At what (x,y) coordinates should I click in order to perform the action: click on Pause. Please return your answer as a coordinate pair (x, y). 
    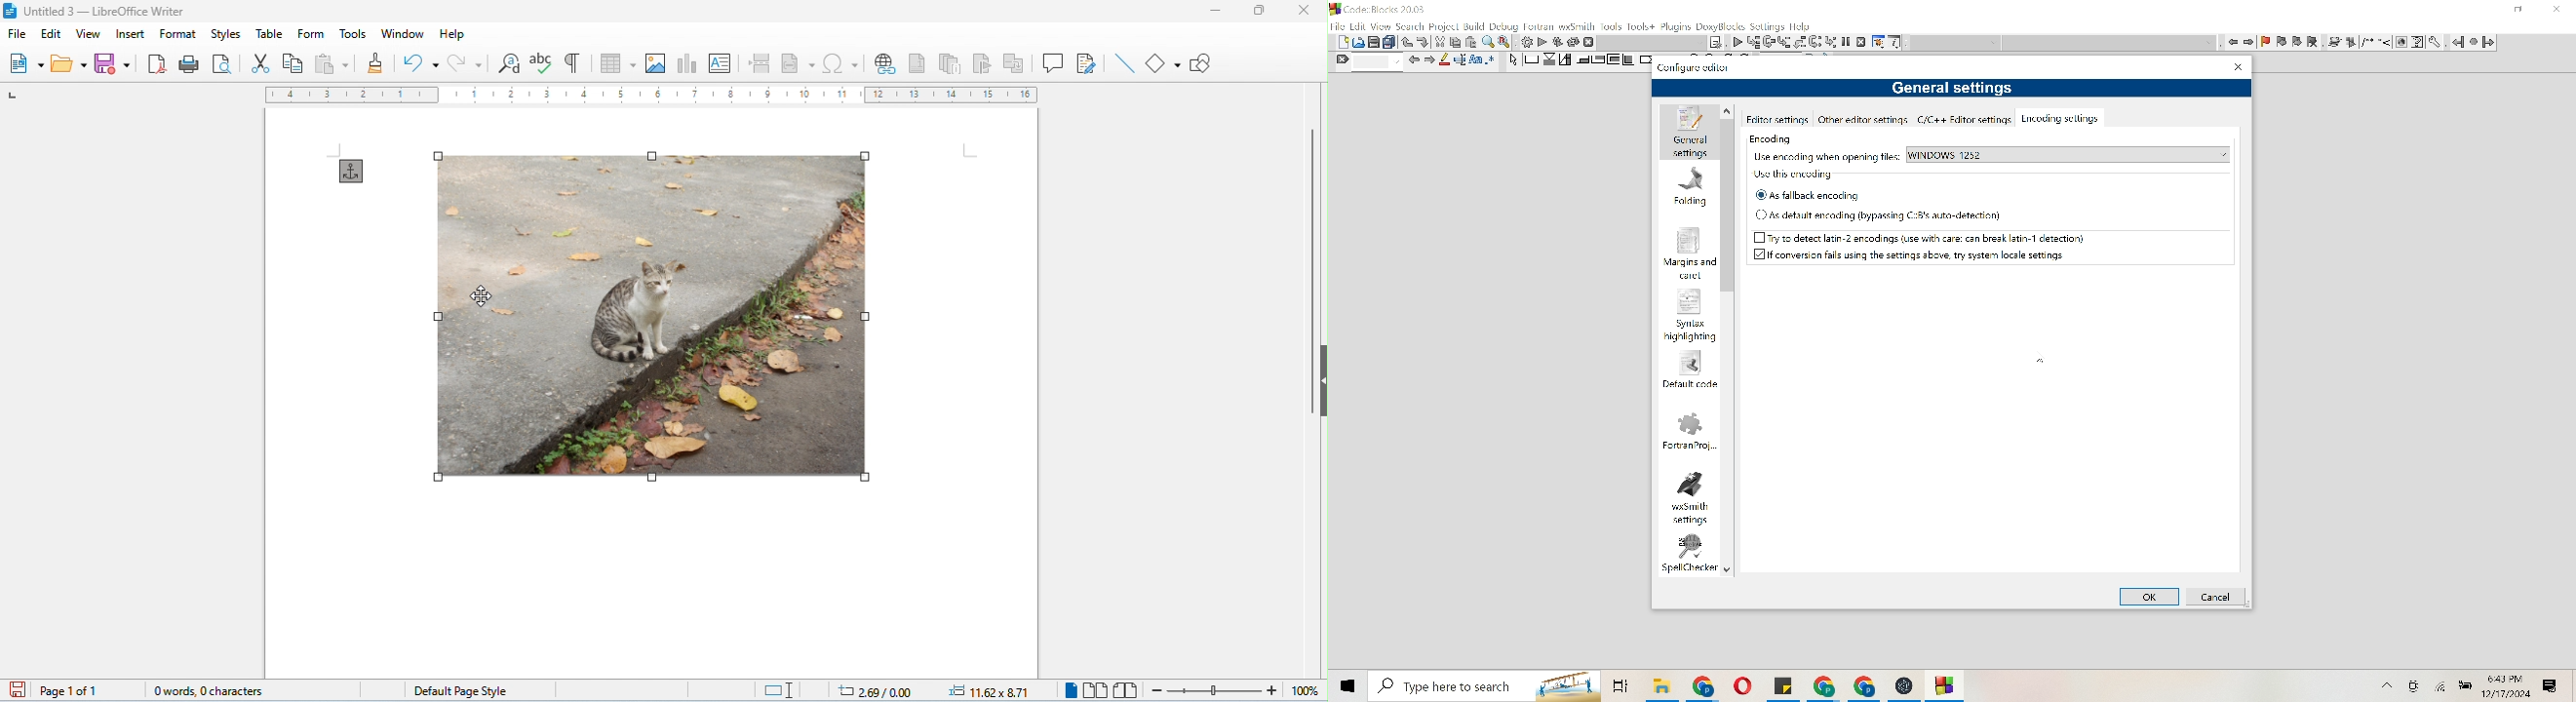
    Looking at the image, I should click on (2473, 43).